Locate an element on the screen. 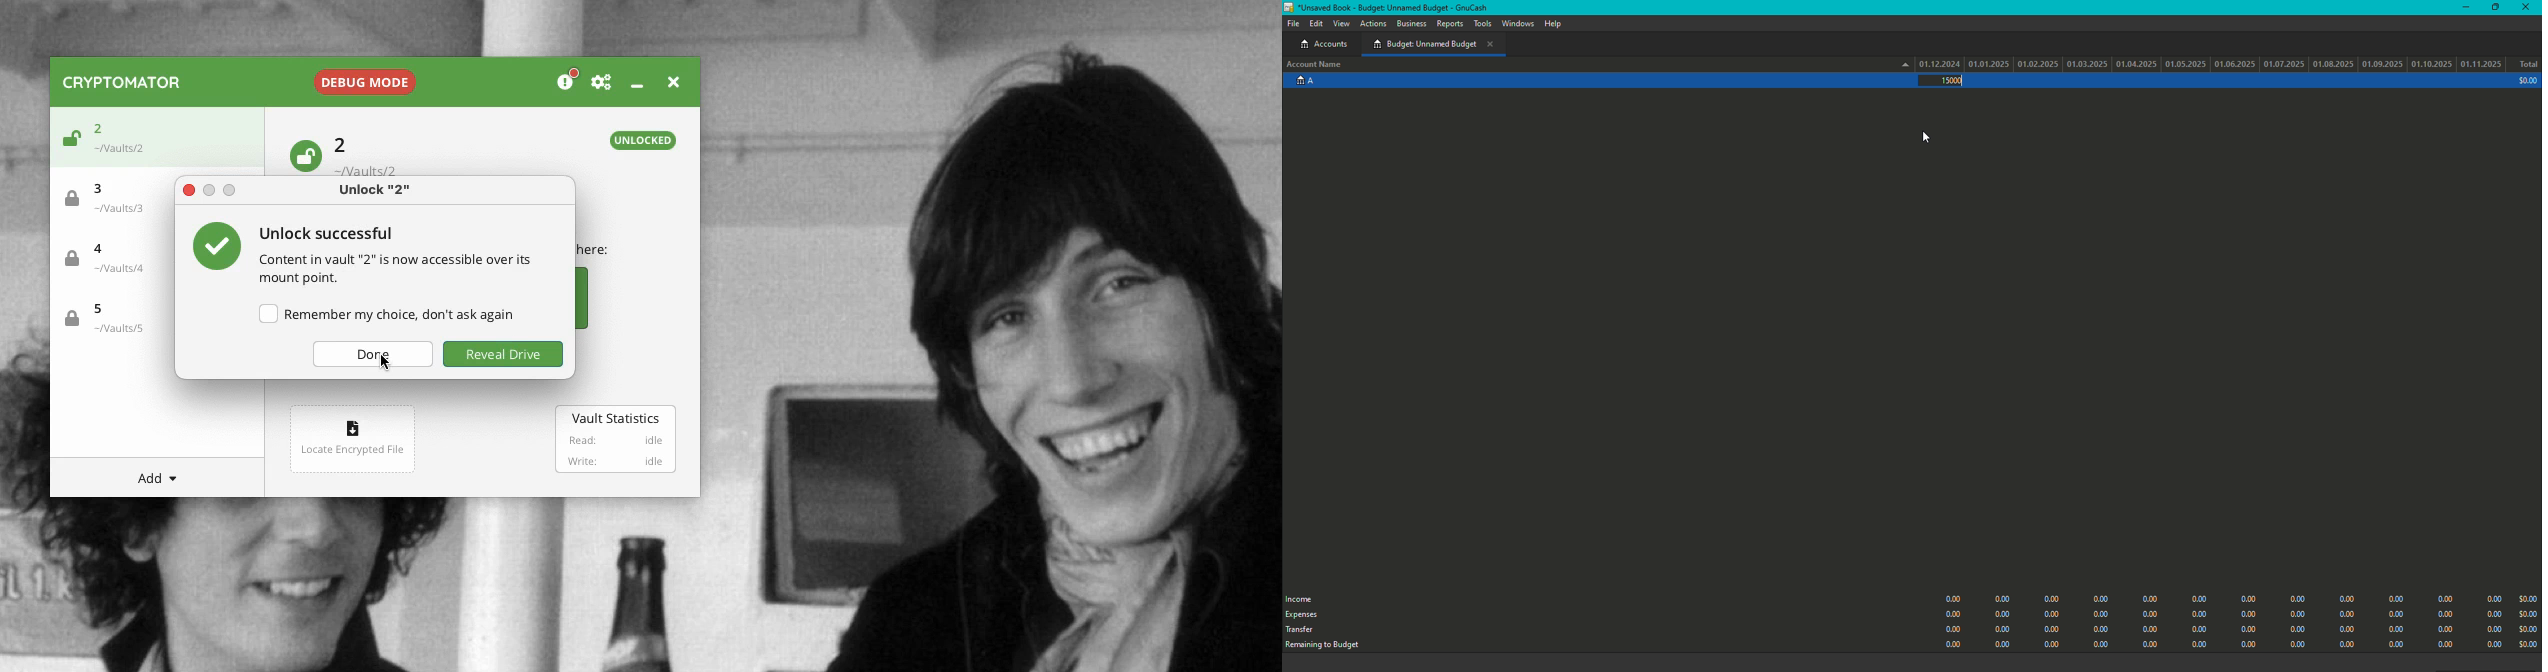 Image resolution: width=2548 pixels, height=672 pixels. Date range is located at coordinates (2203, 63).